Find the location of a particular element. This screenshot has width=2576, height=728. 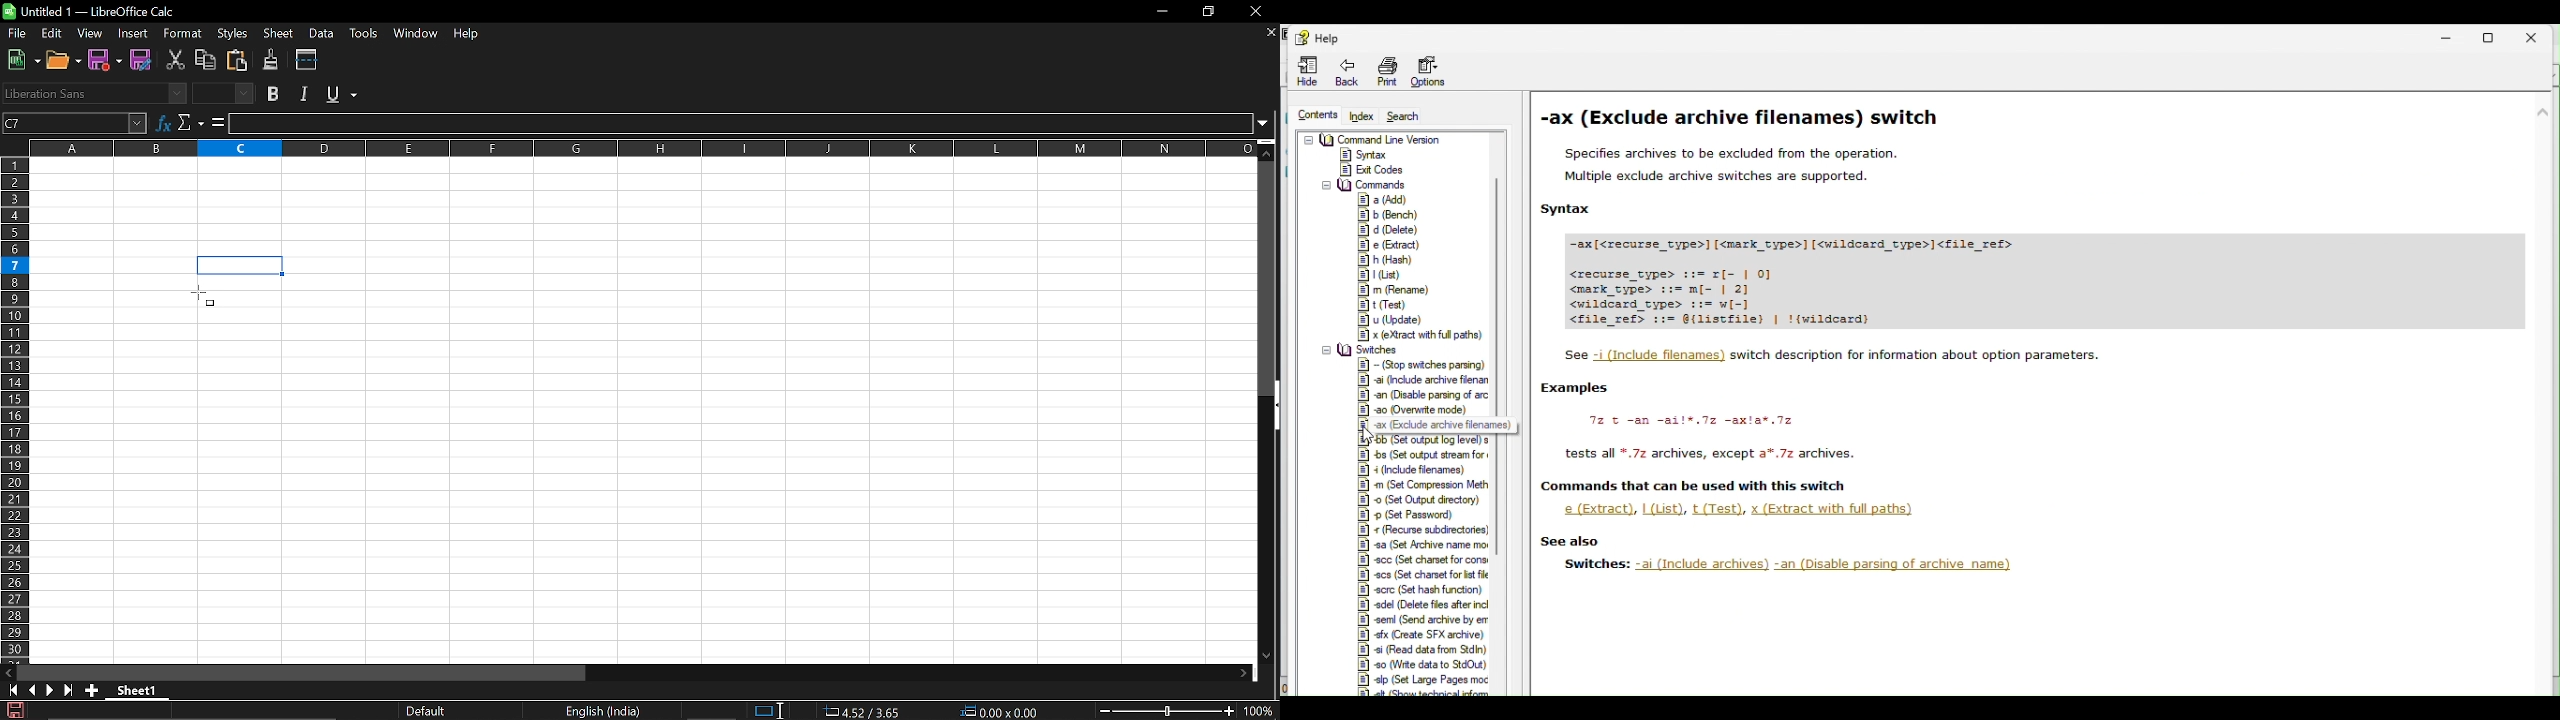

Restore down is located at coordinates (1208, 13).